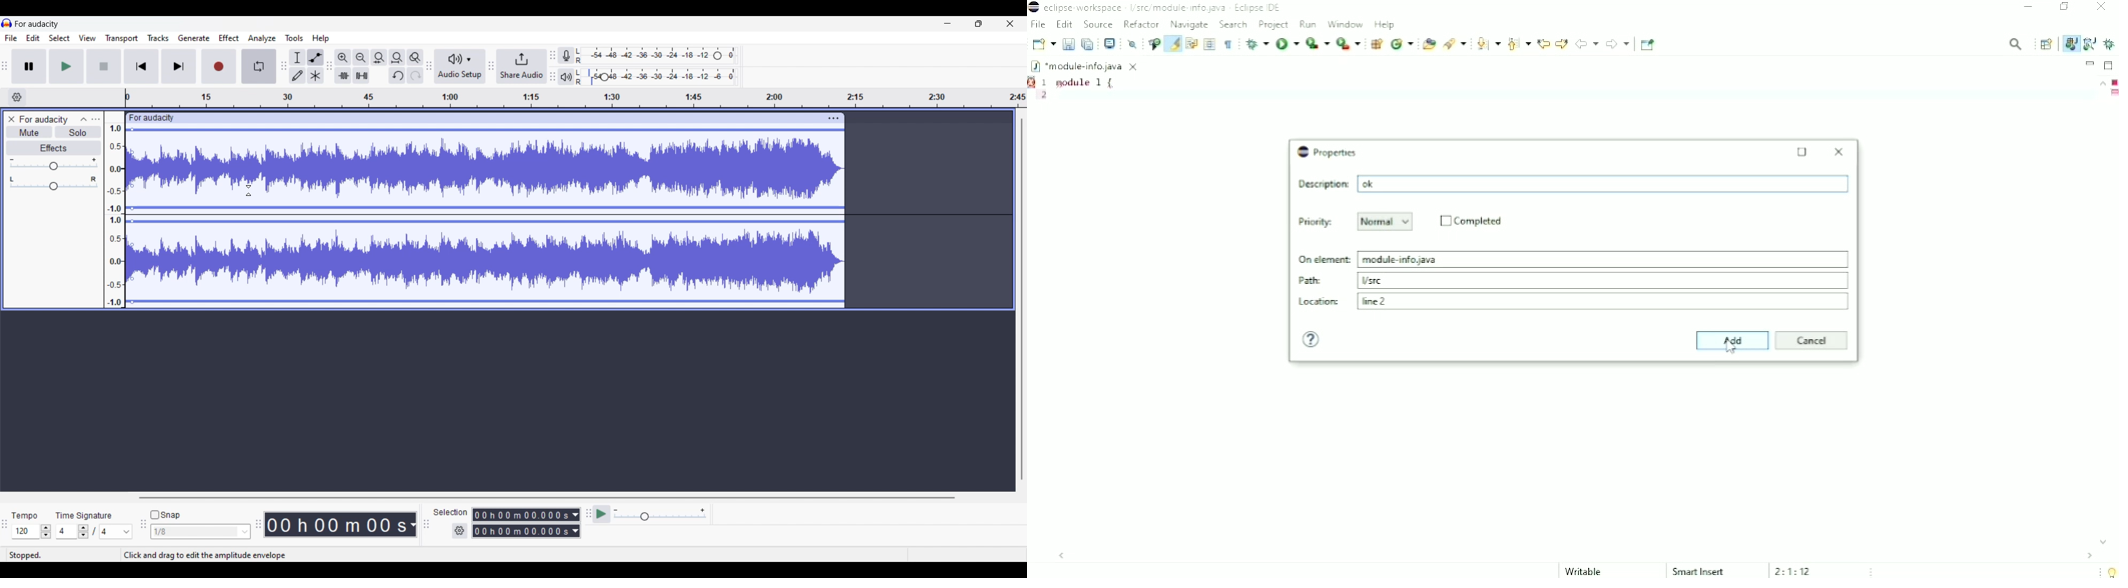  Describe the element at coordinates (1650, 44) in the screenshot. I see `Pin Editor` at that location.